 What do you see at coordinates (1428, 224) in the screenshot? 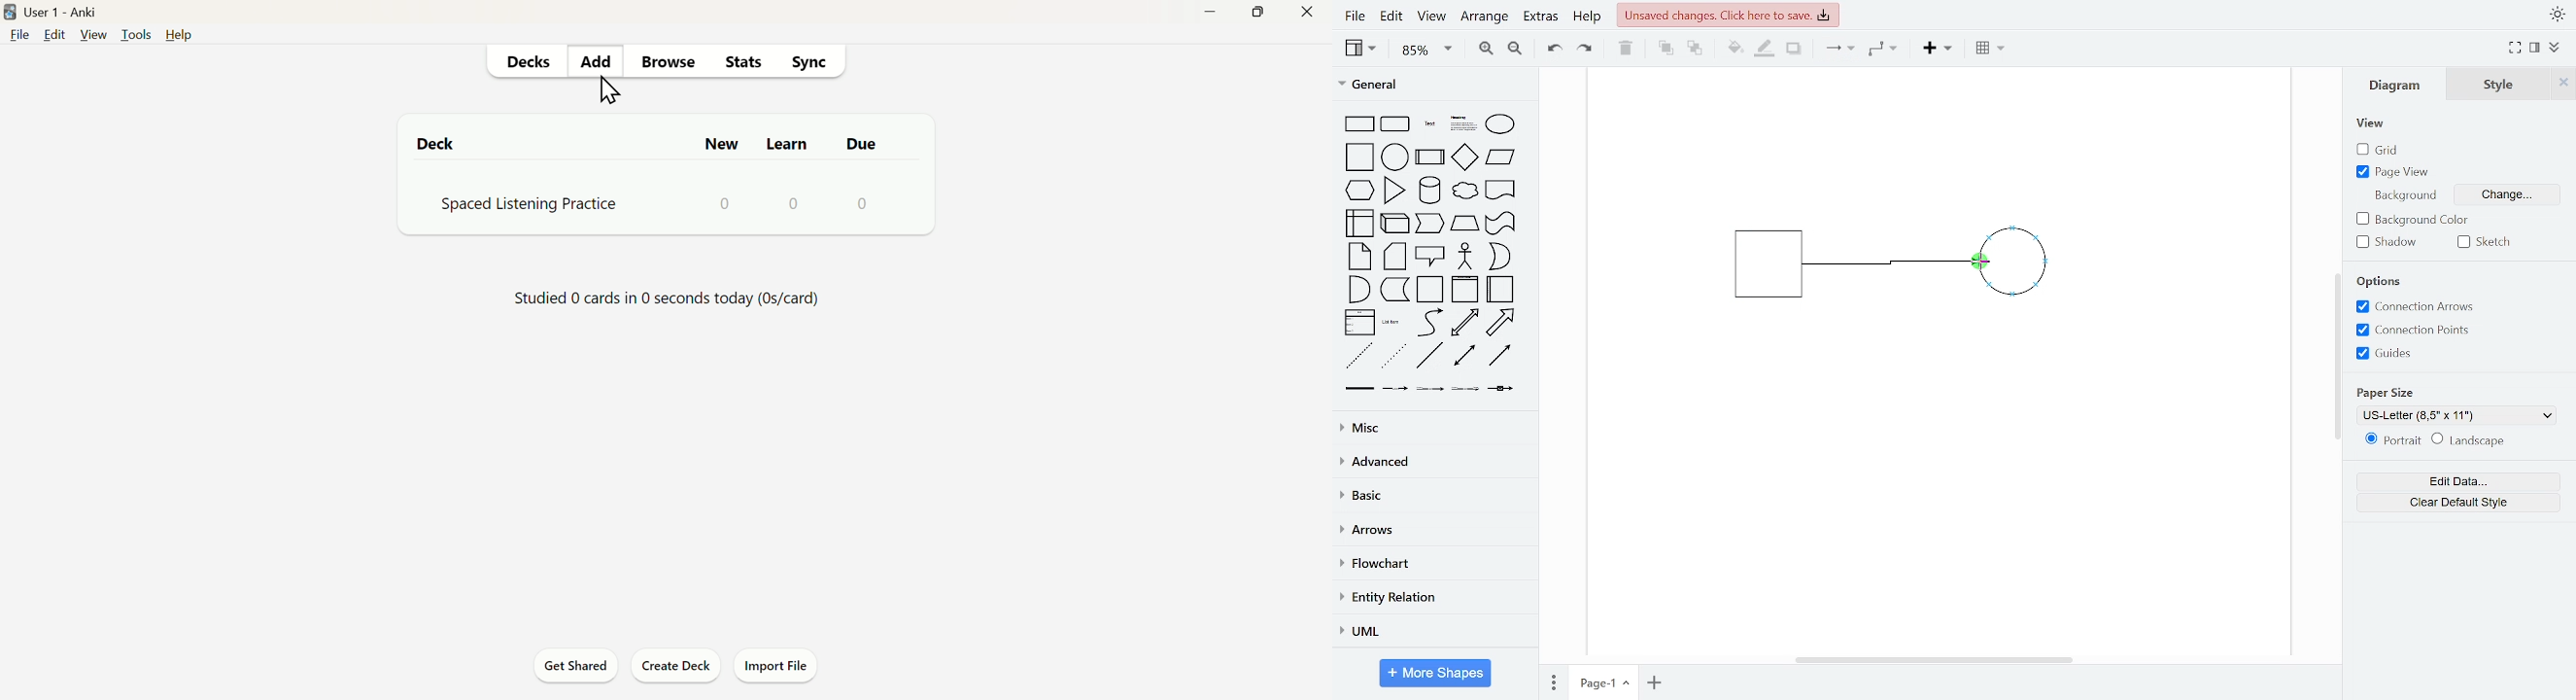
I see `step` at bounding box center [1428, 224].